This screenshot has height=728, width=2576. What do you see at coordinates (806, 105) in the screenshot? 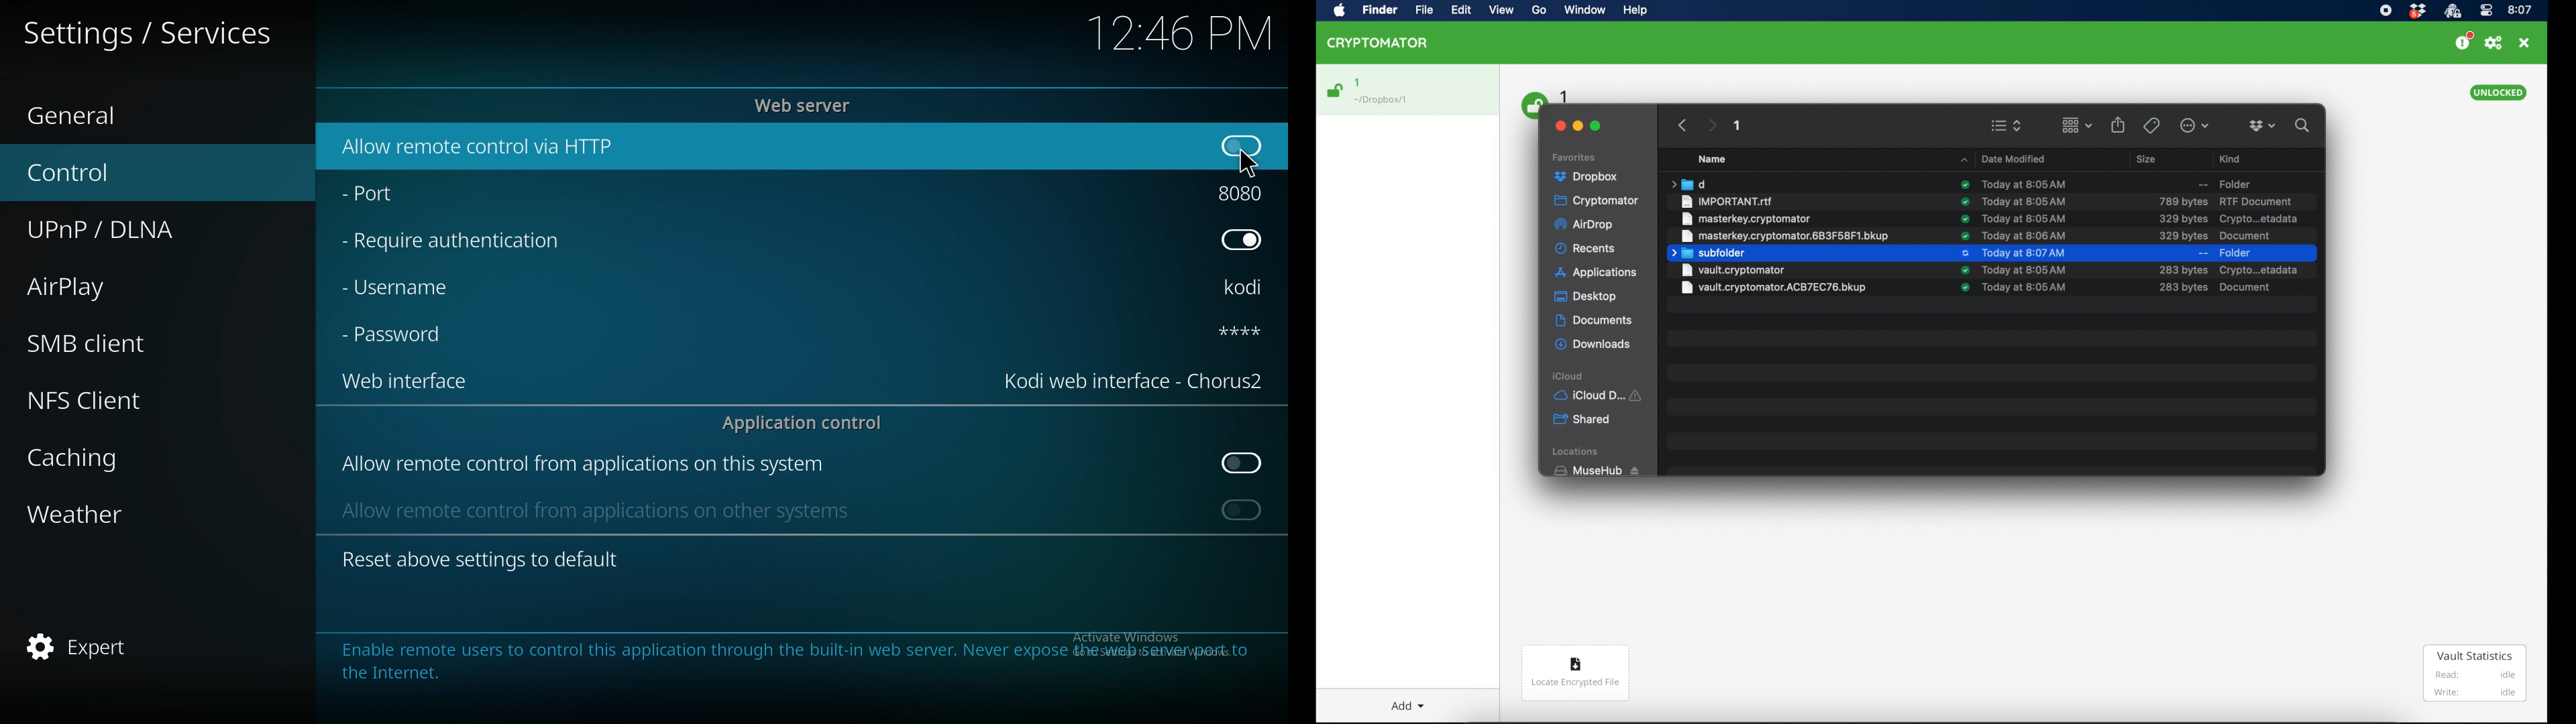
I see `web server` at bounding box center [806, 105].